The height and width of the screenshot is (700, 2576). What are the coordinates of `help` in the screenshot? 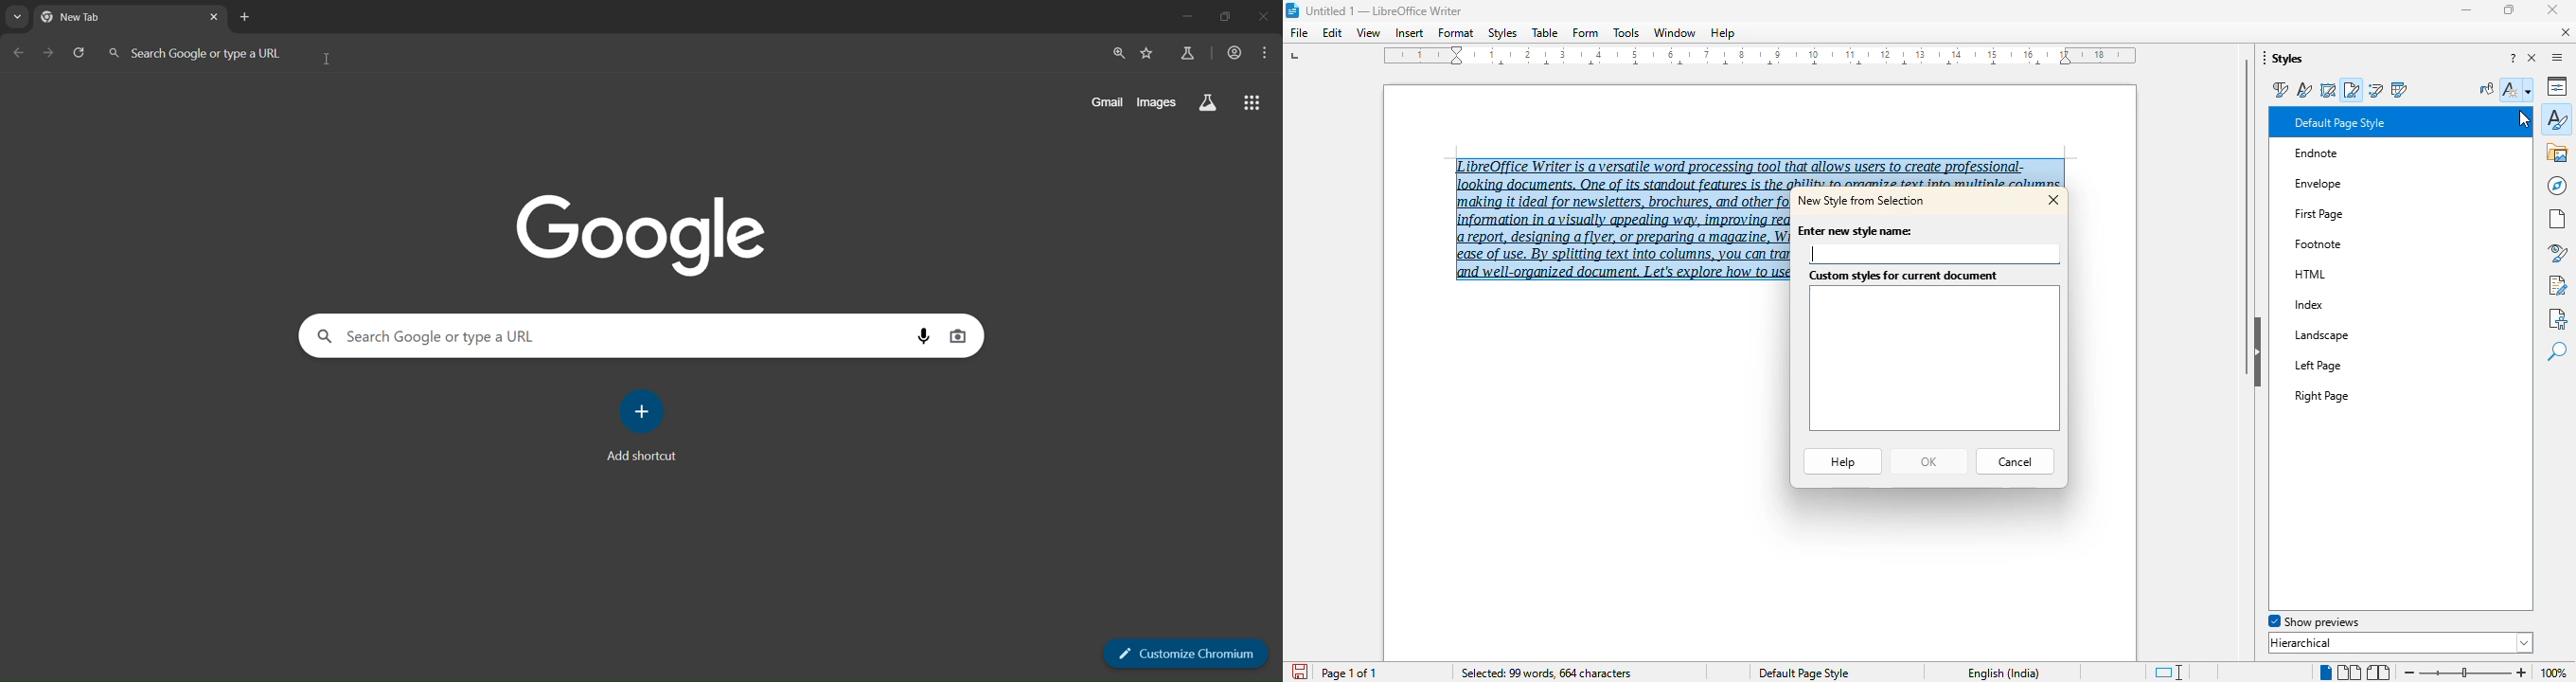 It's located at (1842, 461).